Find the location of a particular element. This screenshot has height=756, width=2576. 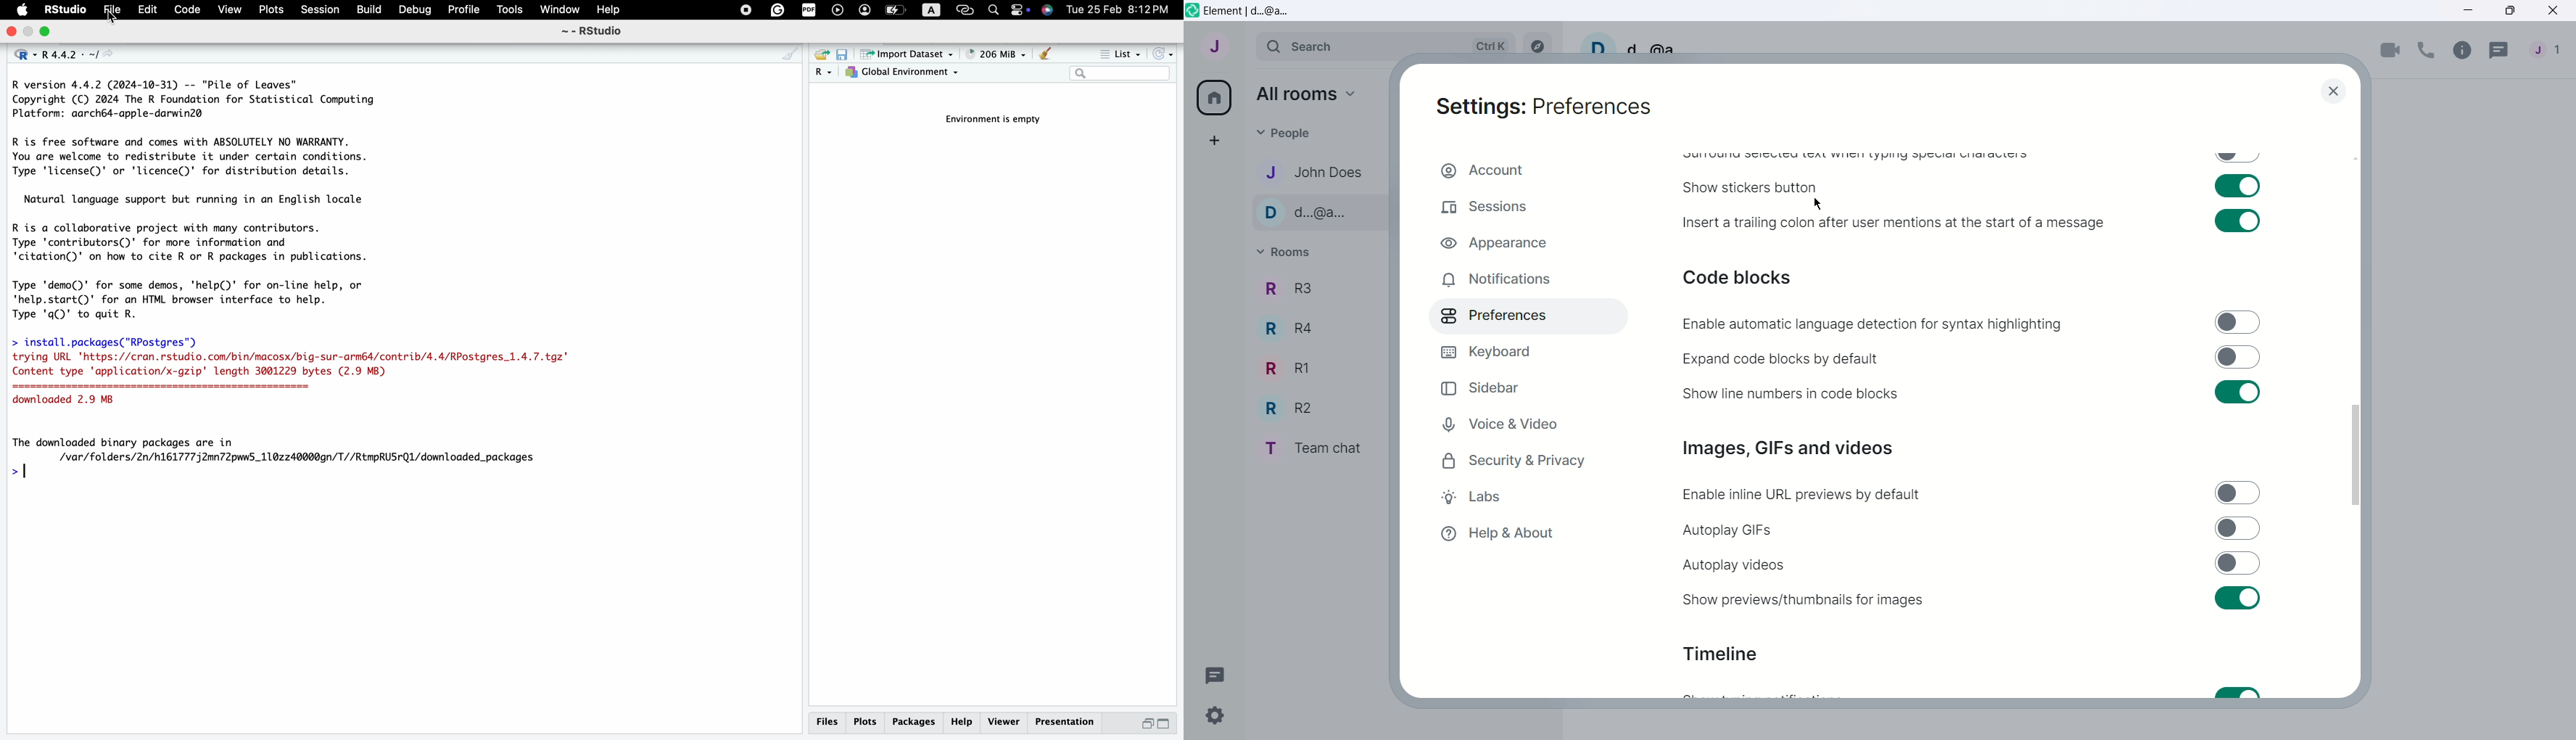

presentation is located at coordinates (1069, 725).